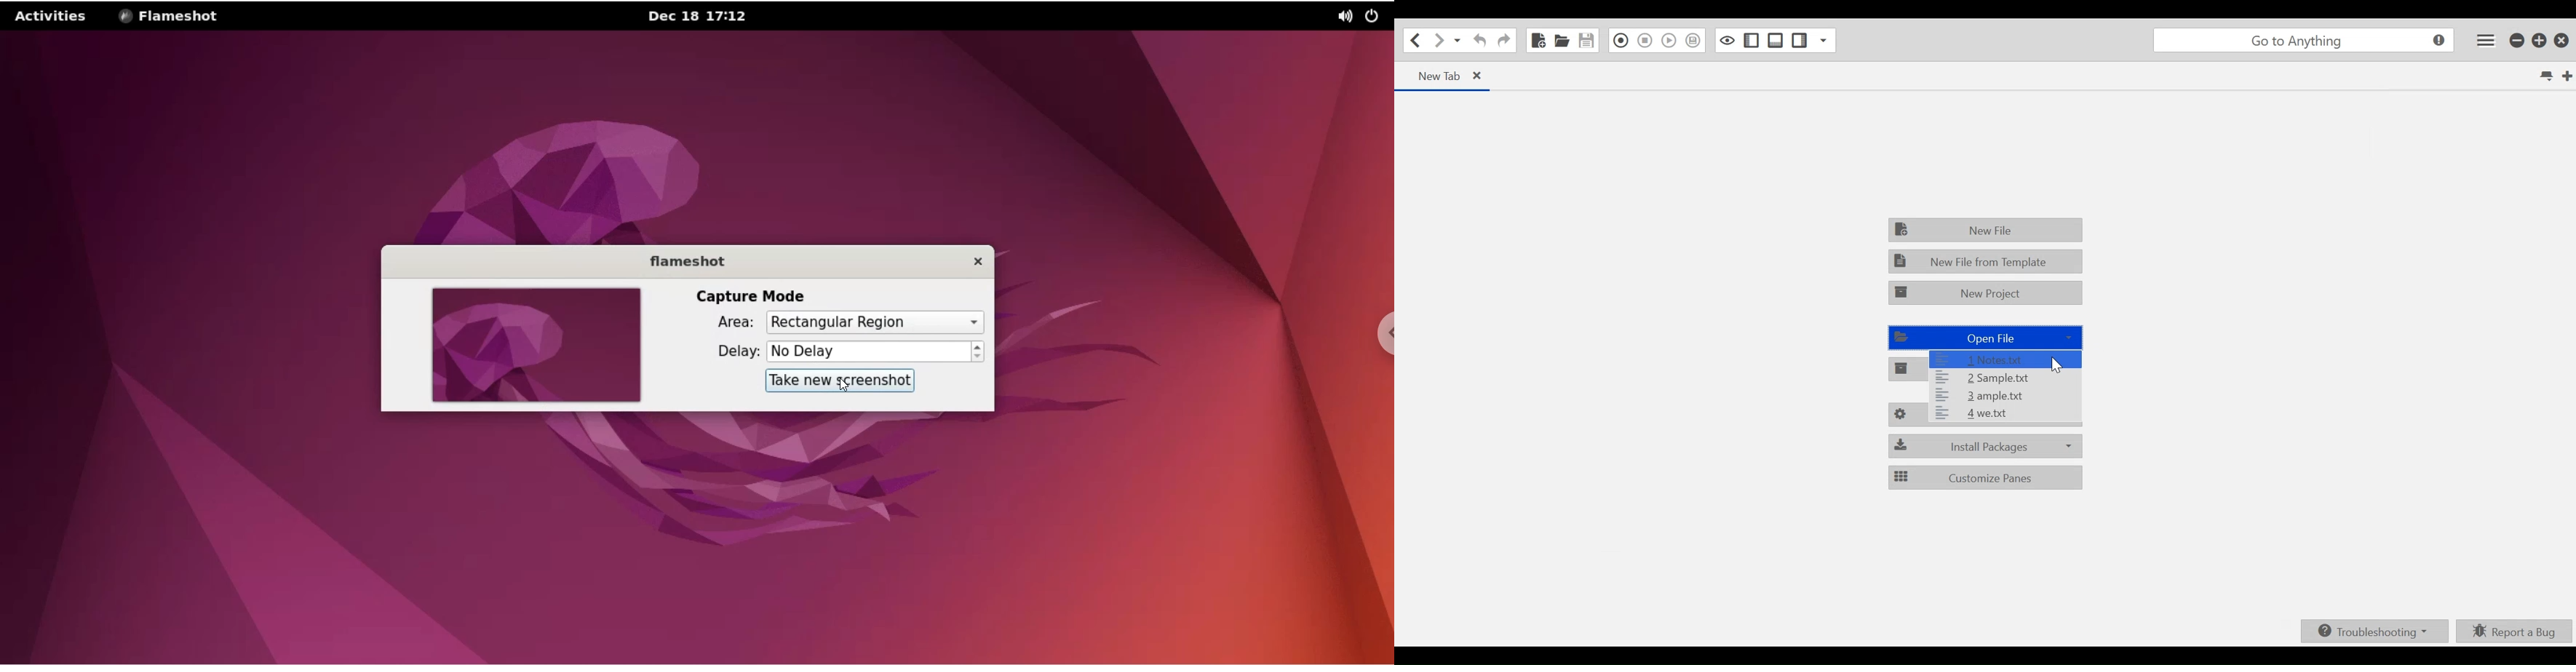 The image size is (2576, 672). I want to click on Save Macro to Toolbox as Superscript, so click(1694, 41).